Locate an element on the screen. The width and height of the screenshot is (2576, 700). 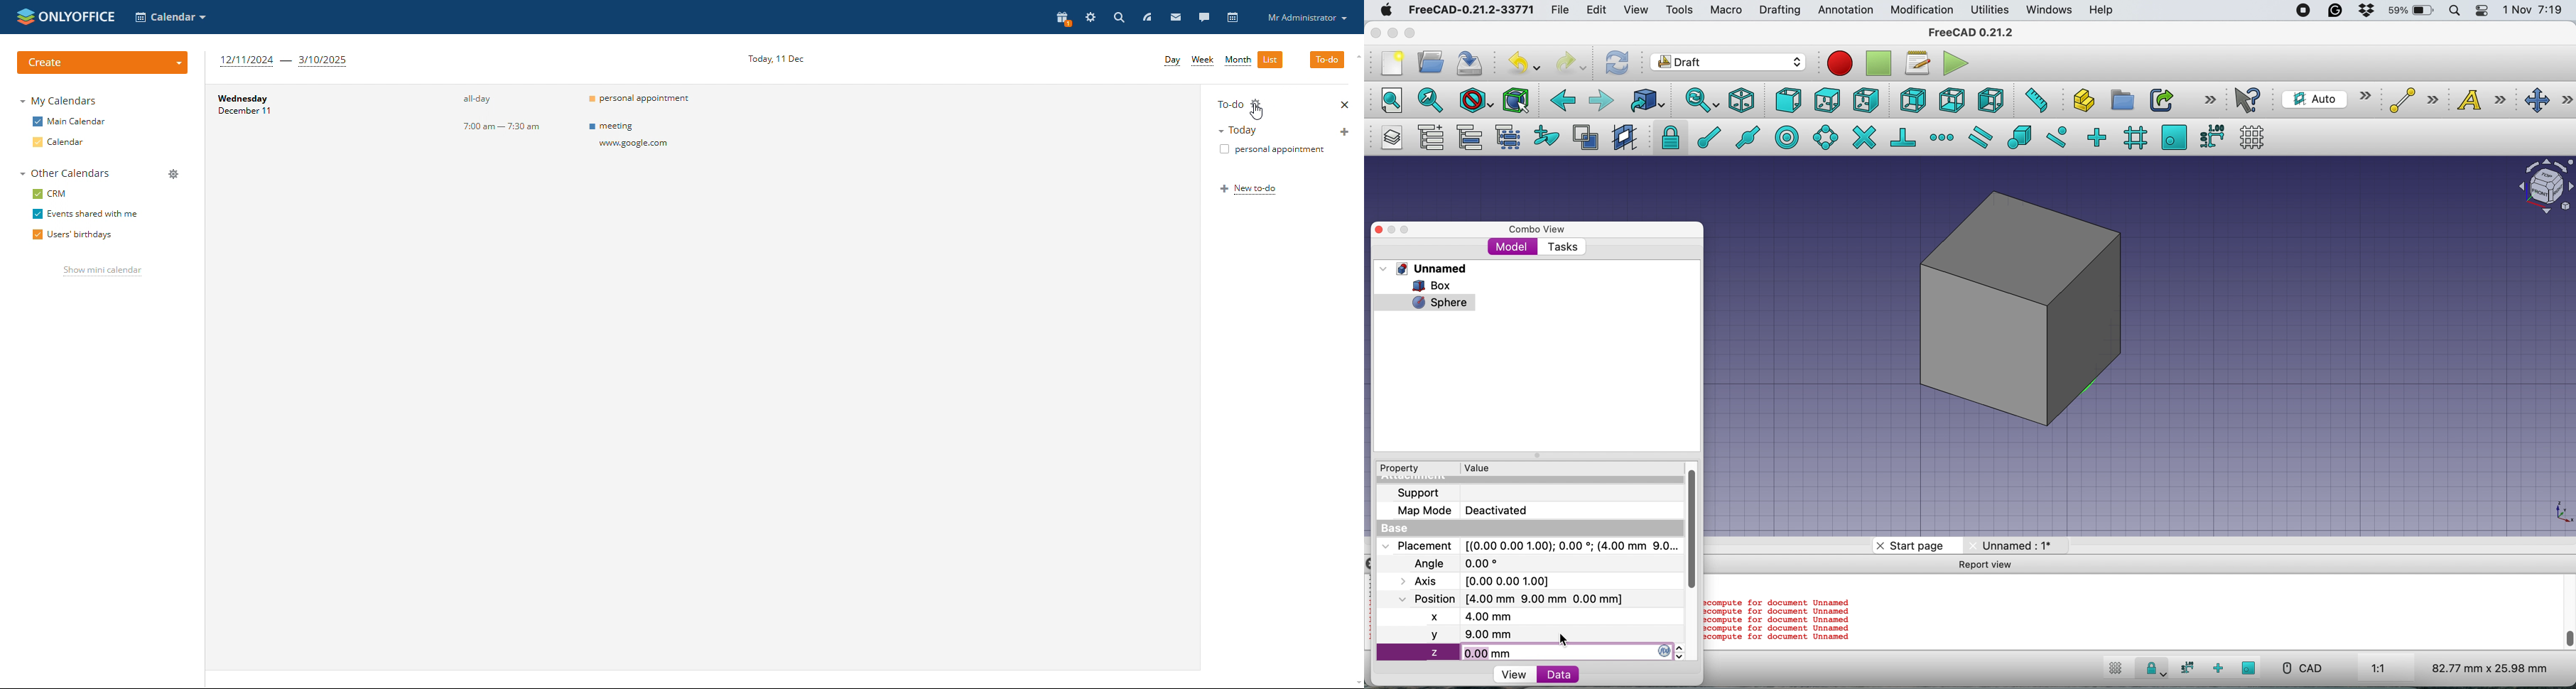
drafting is located at coordinates (1779, 11).